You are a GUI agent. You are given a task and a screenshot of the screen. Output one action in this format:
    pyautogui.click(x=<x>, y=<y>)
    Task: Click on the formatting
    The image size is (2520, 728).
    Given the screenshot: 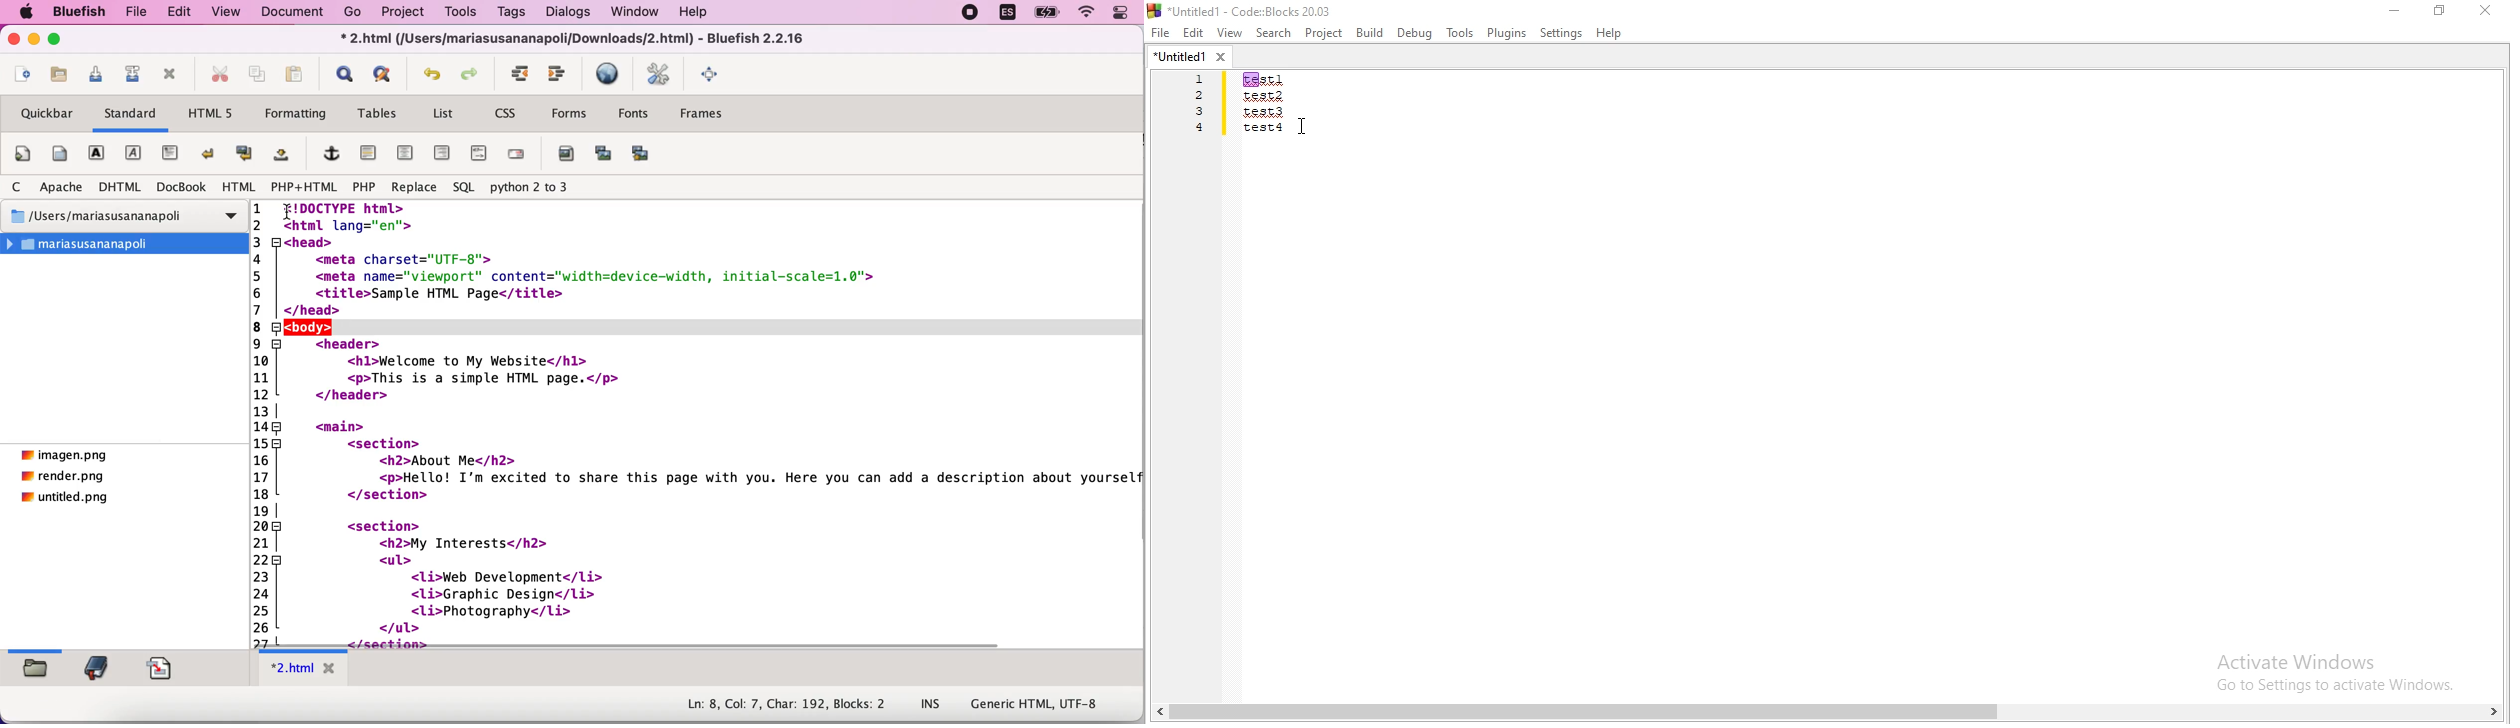 What is the action you would take?
    pyautogui.click(x=295, y=112)
    